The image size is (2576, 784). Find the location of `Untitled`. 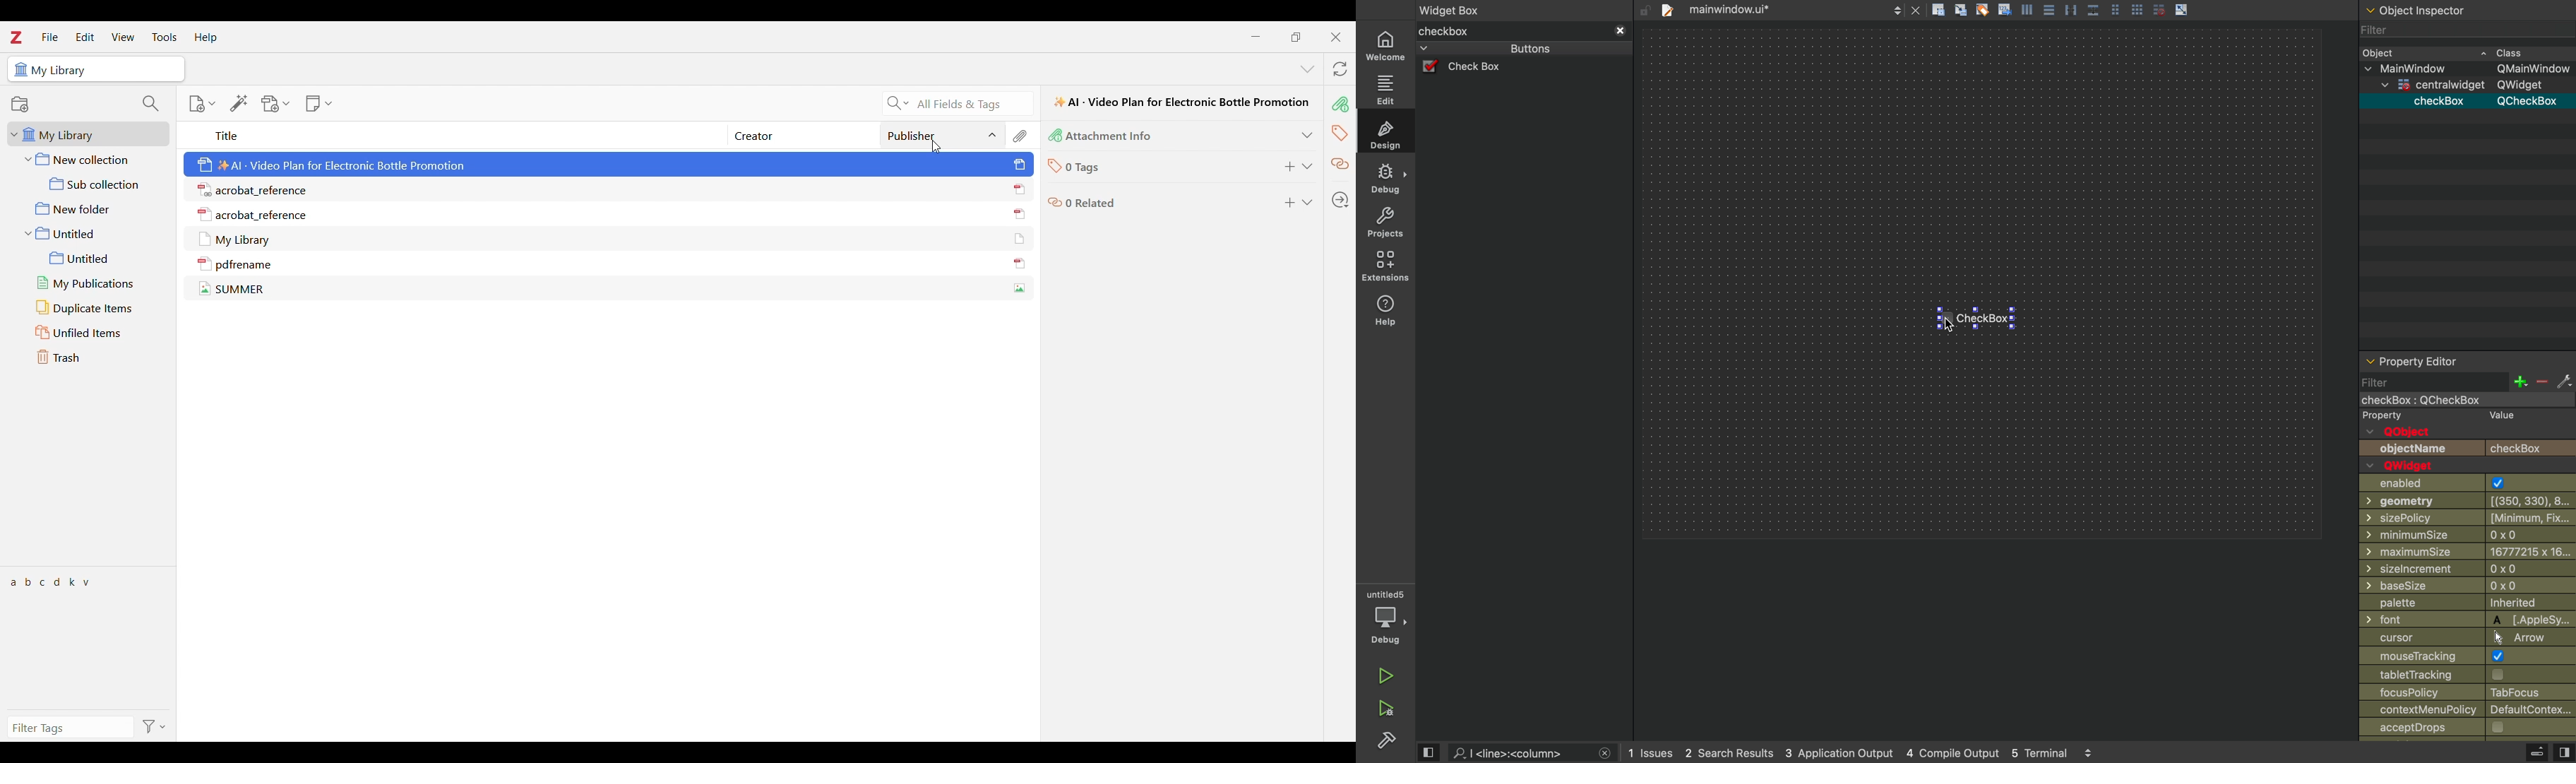

Untitled is located at coordinates (90, 233).